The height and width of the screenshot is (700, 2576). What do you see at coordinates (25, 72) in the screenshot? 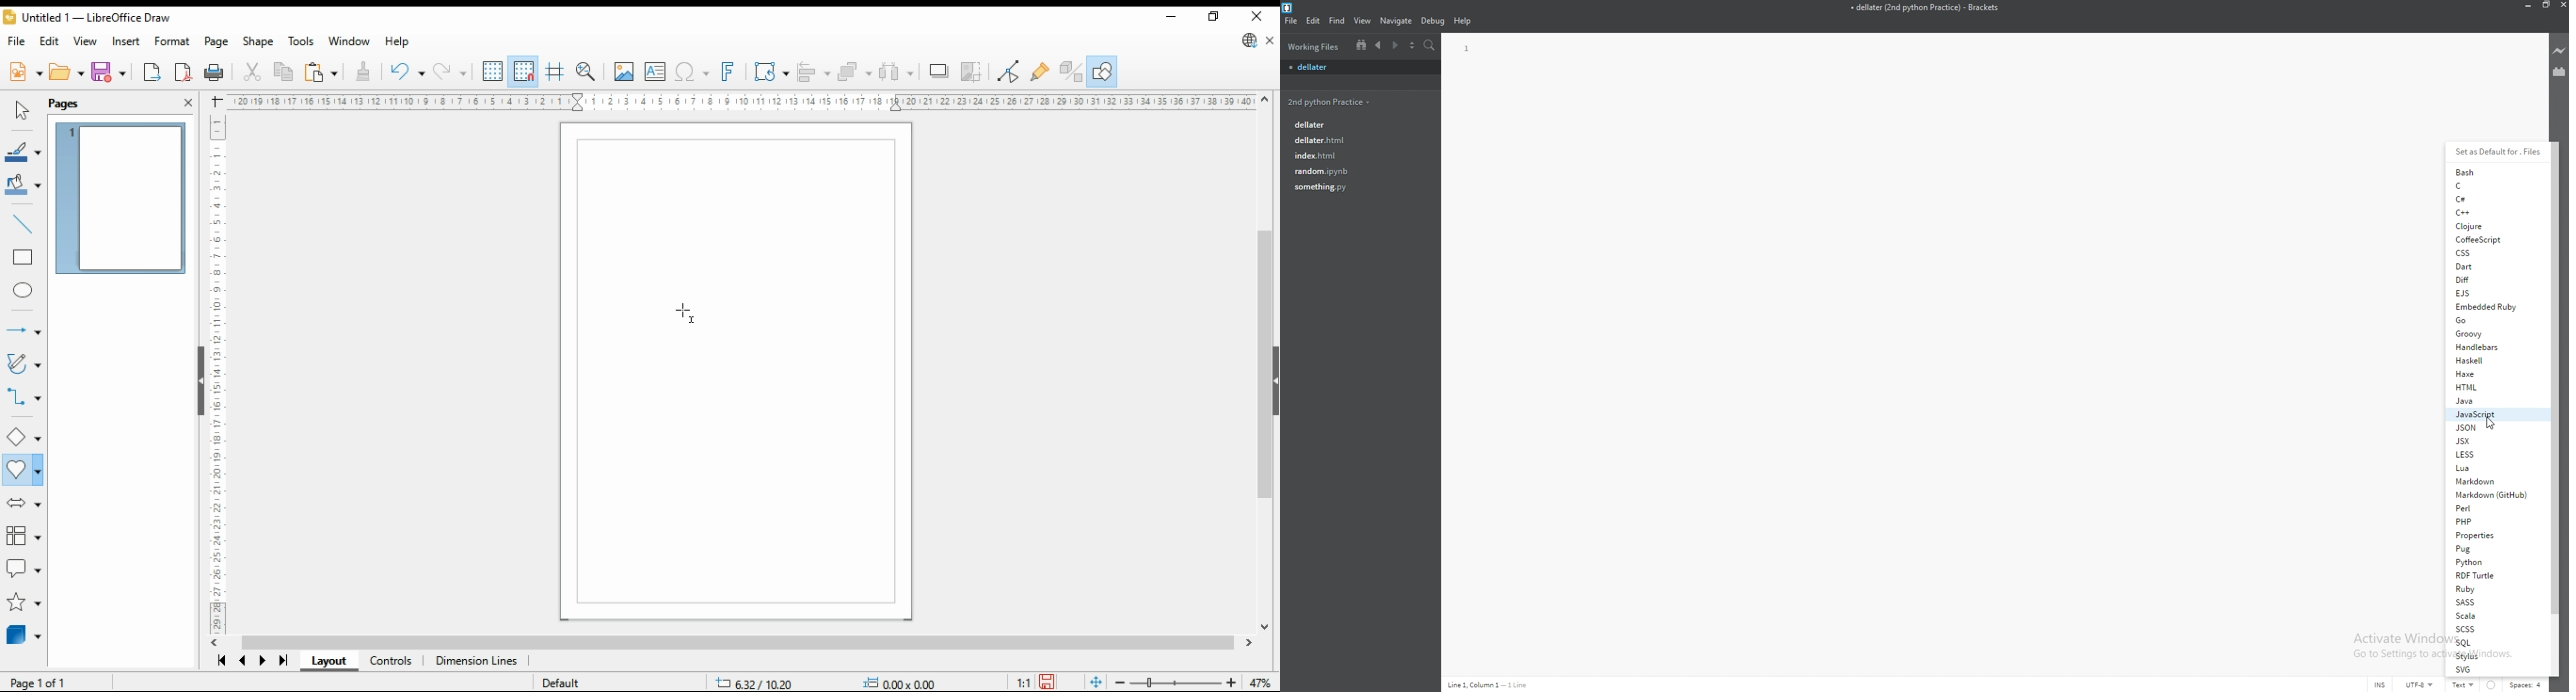
I see `new` at bounding box center [25, 72].